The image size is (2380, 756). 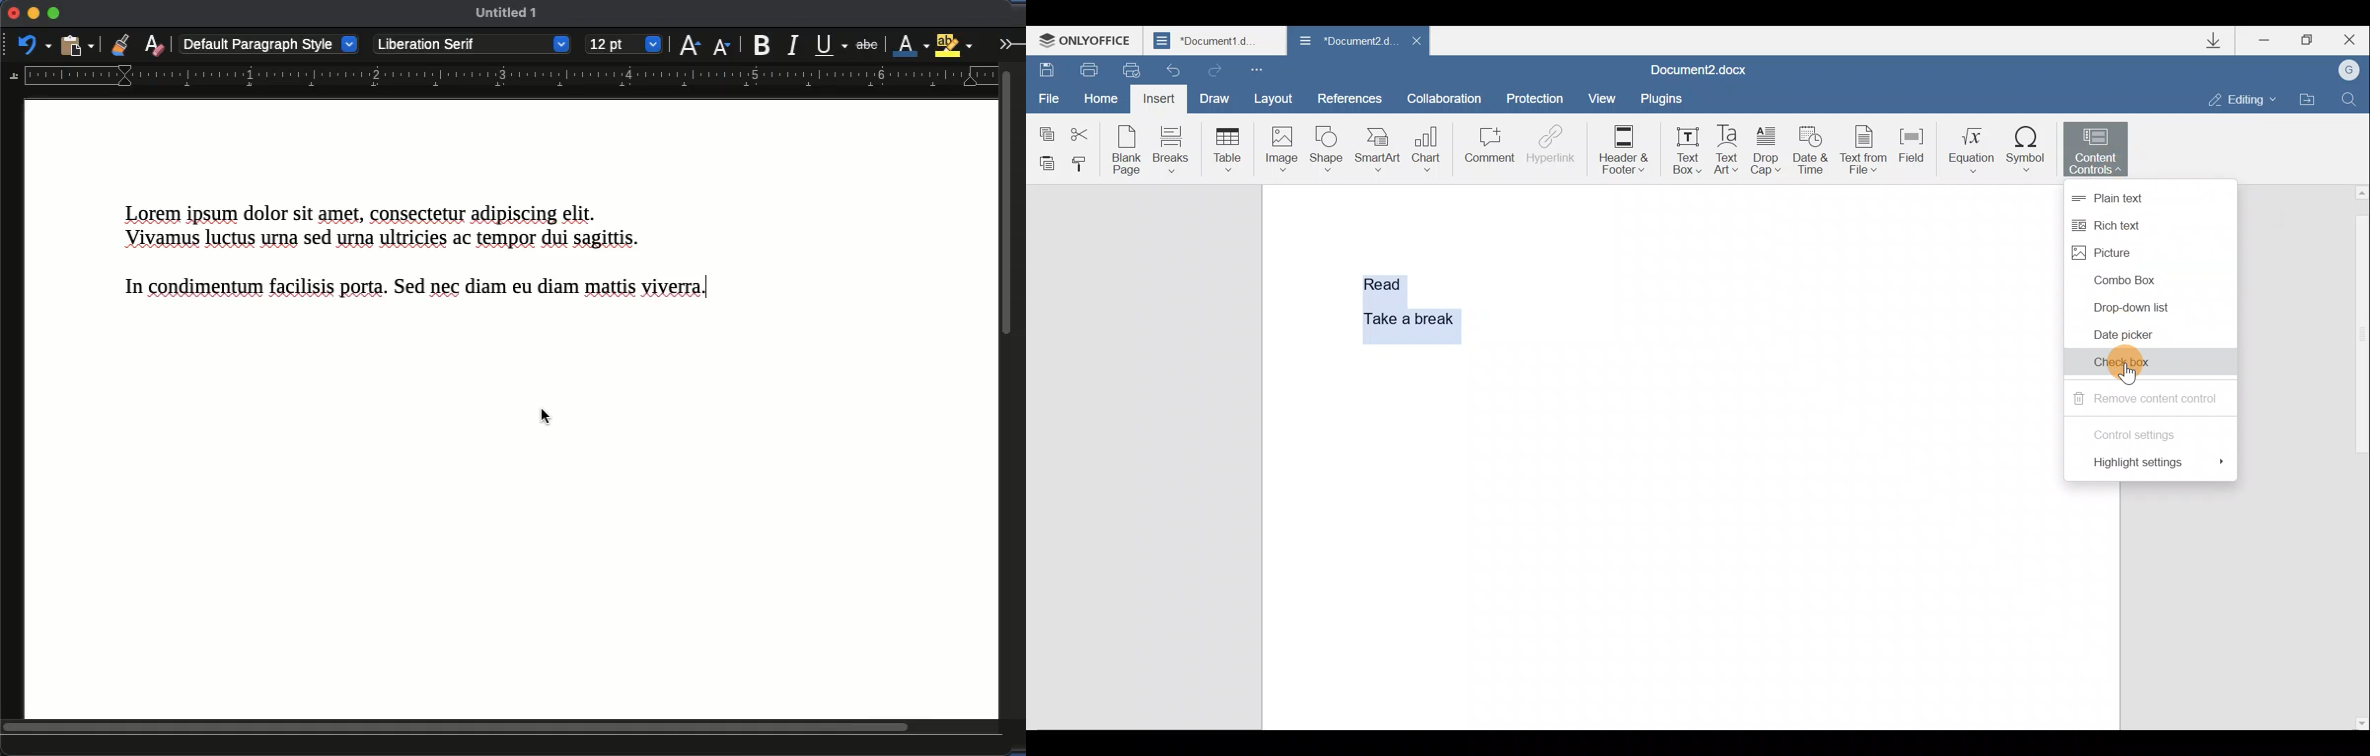 I want to click on Chart, so click(x=1429, y=144).